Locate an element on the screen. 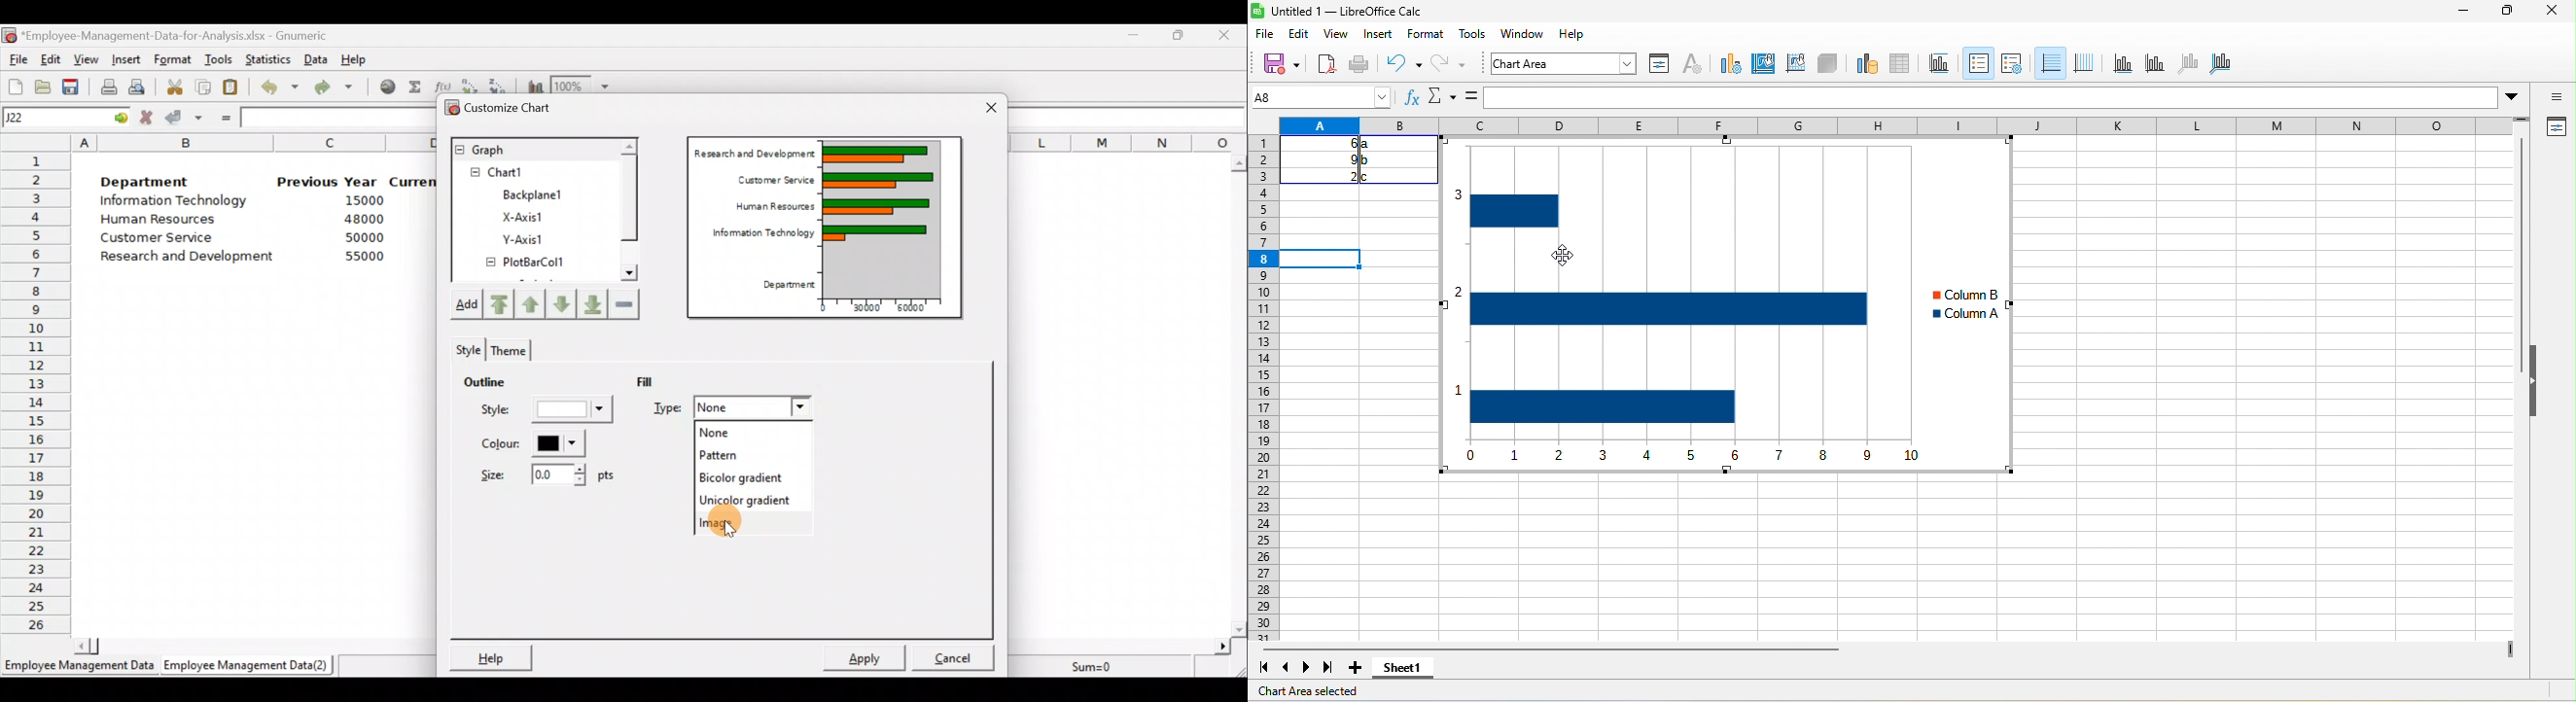  Unicolor gradient is located at coordinates (740, 504).